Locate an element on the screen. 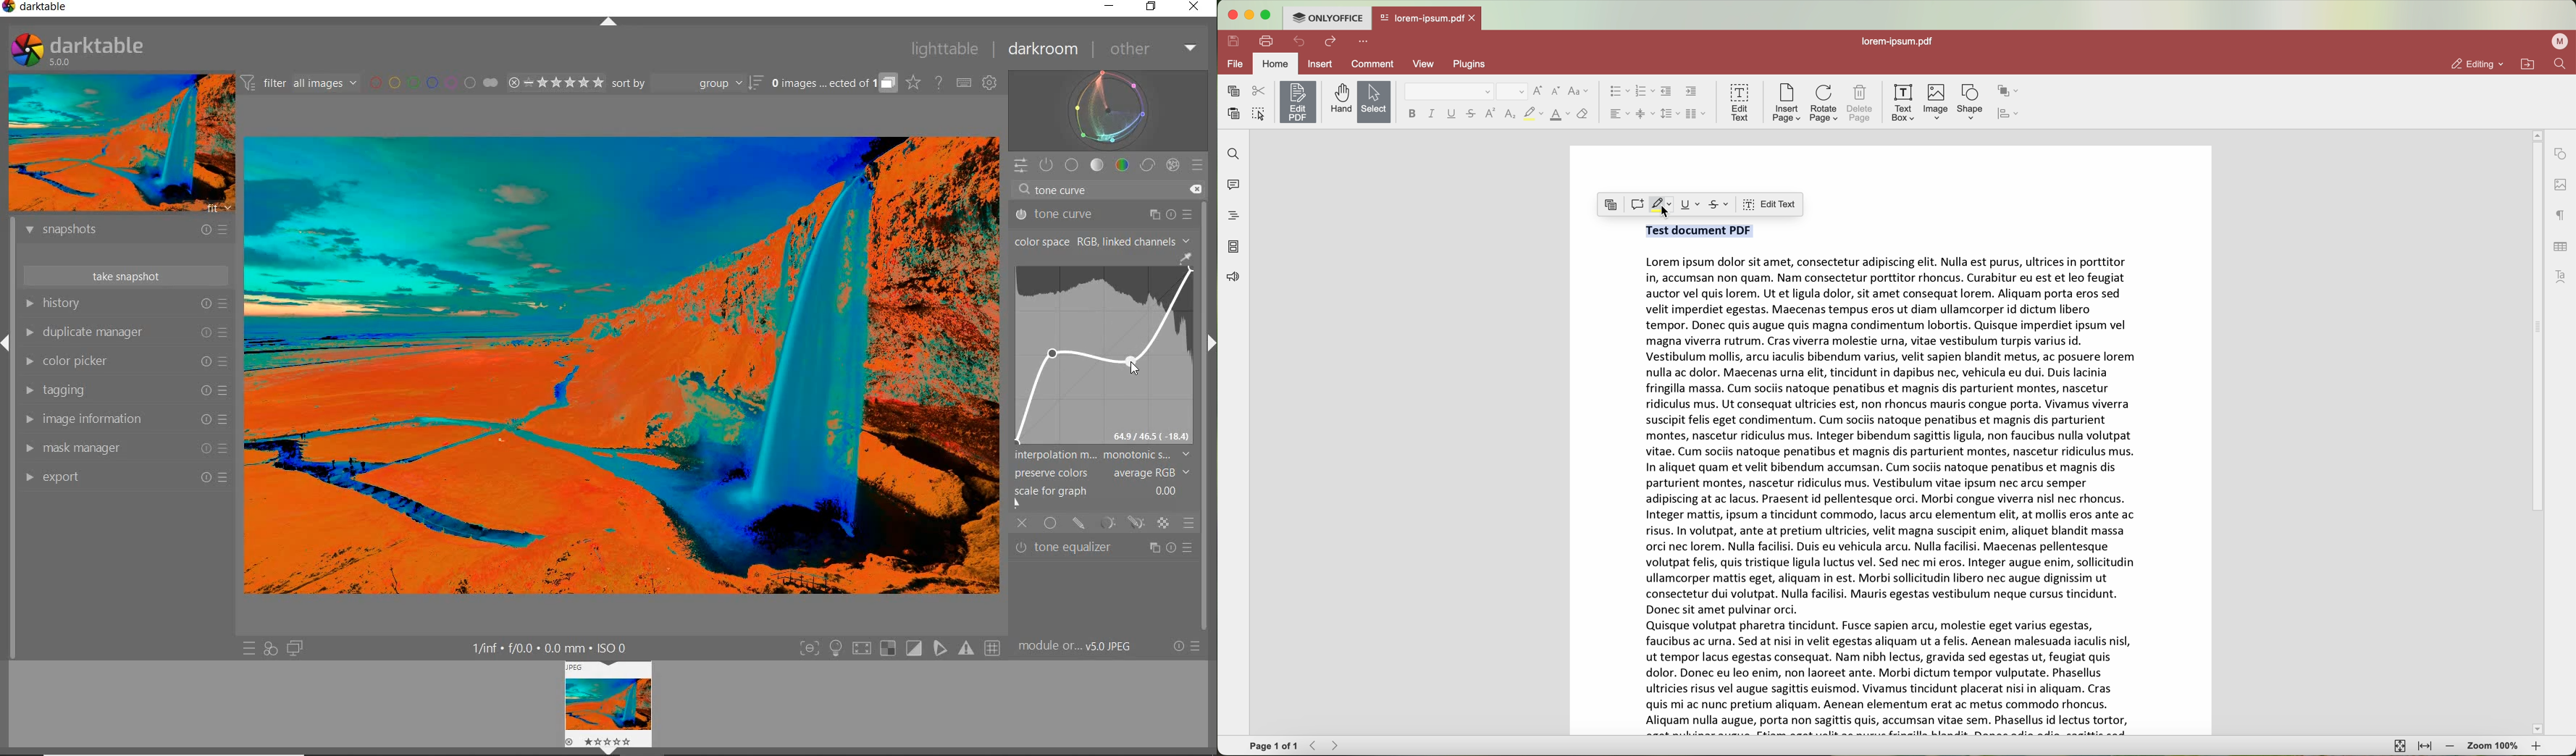 The height and width of the screenshot is (756, 2576). rotate page is located at coordinates (1823, 105).